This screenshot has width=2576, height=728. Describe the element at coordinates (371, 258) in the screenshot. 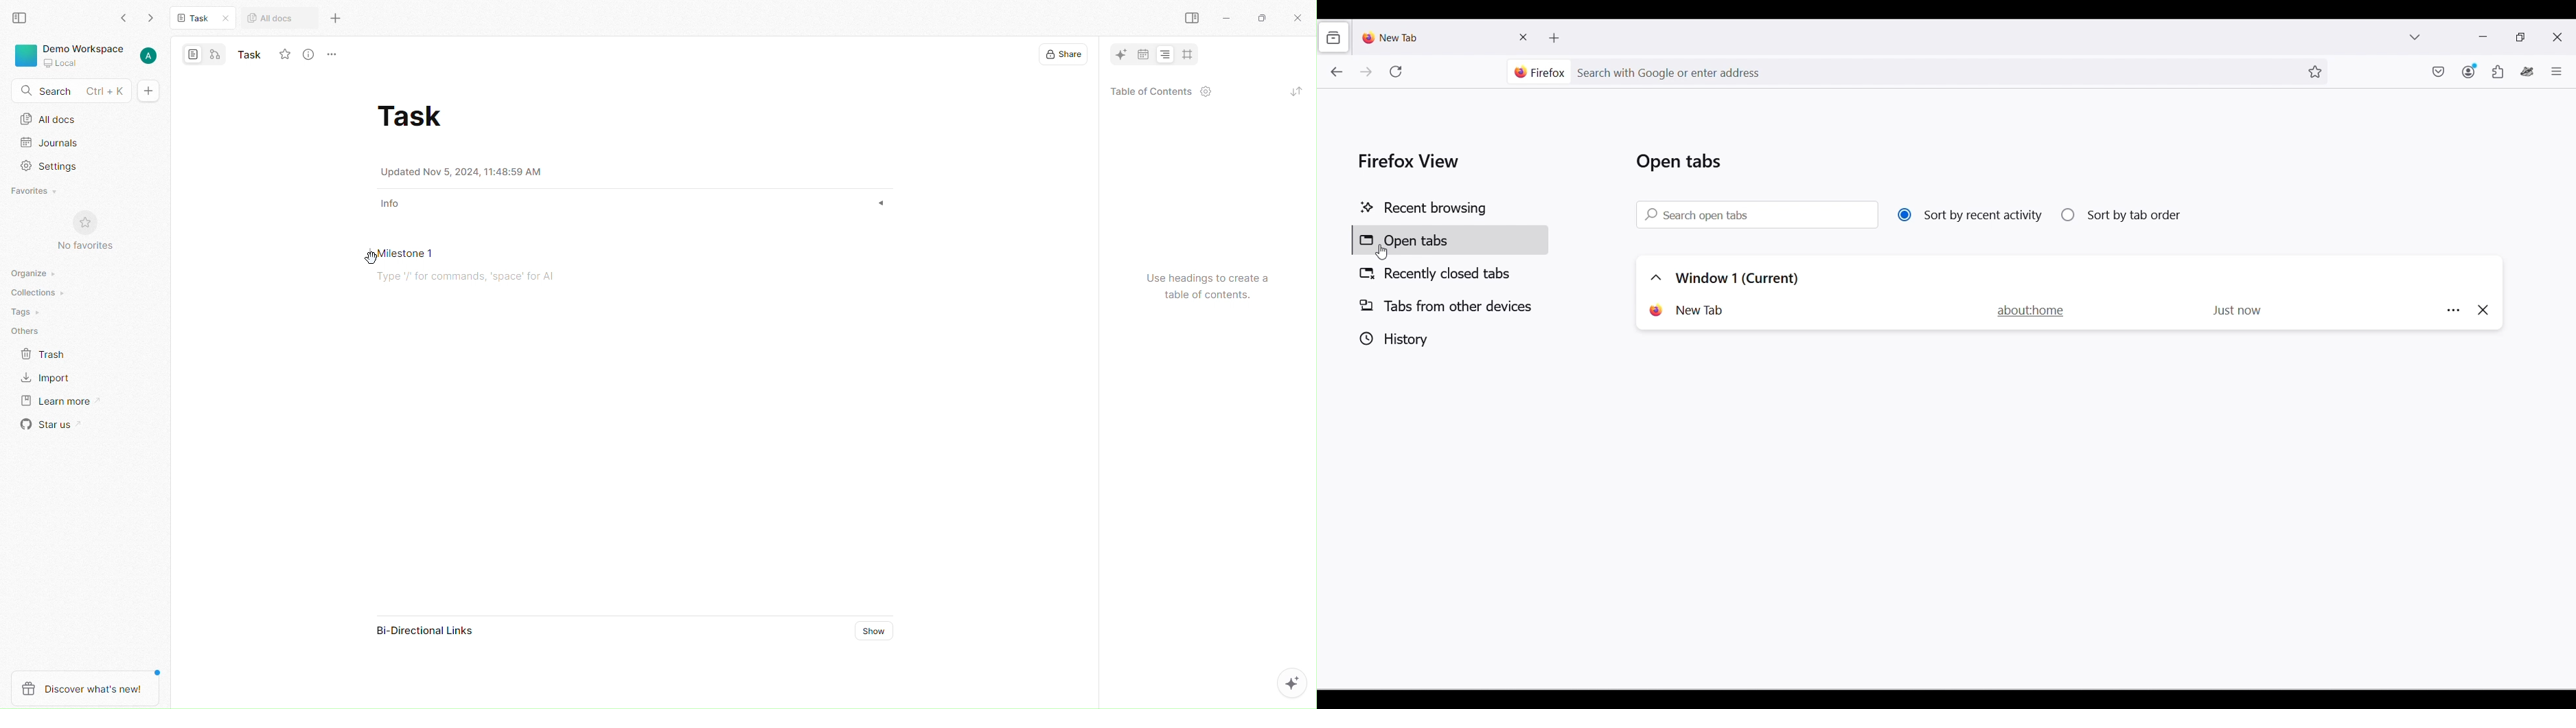

I see `cursor` at that location.